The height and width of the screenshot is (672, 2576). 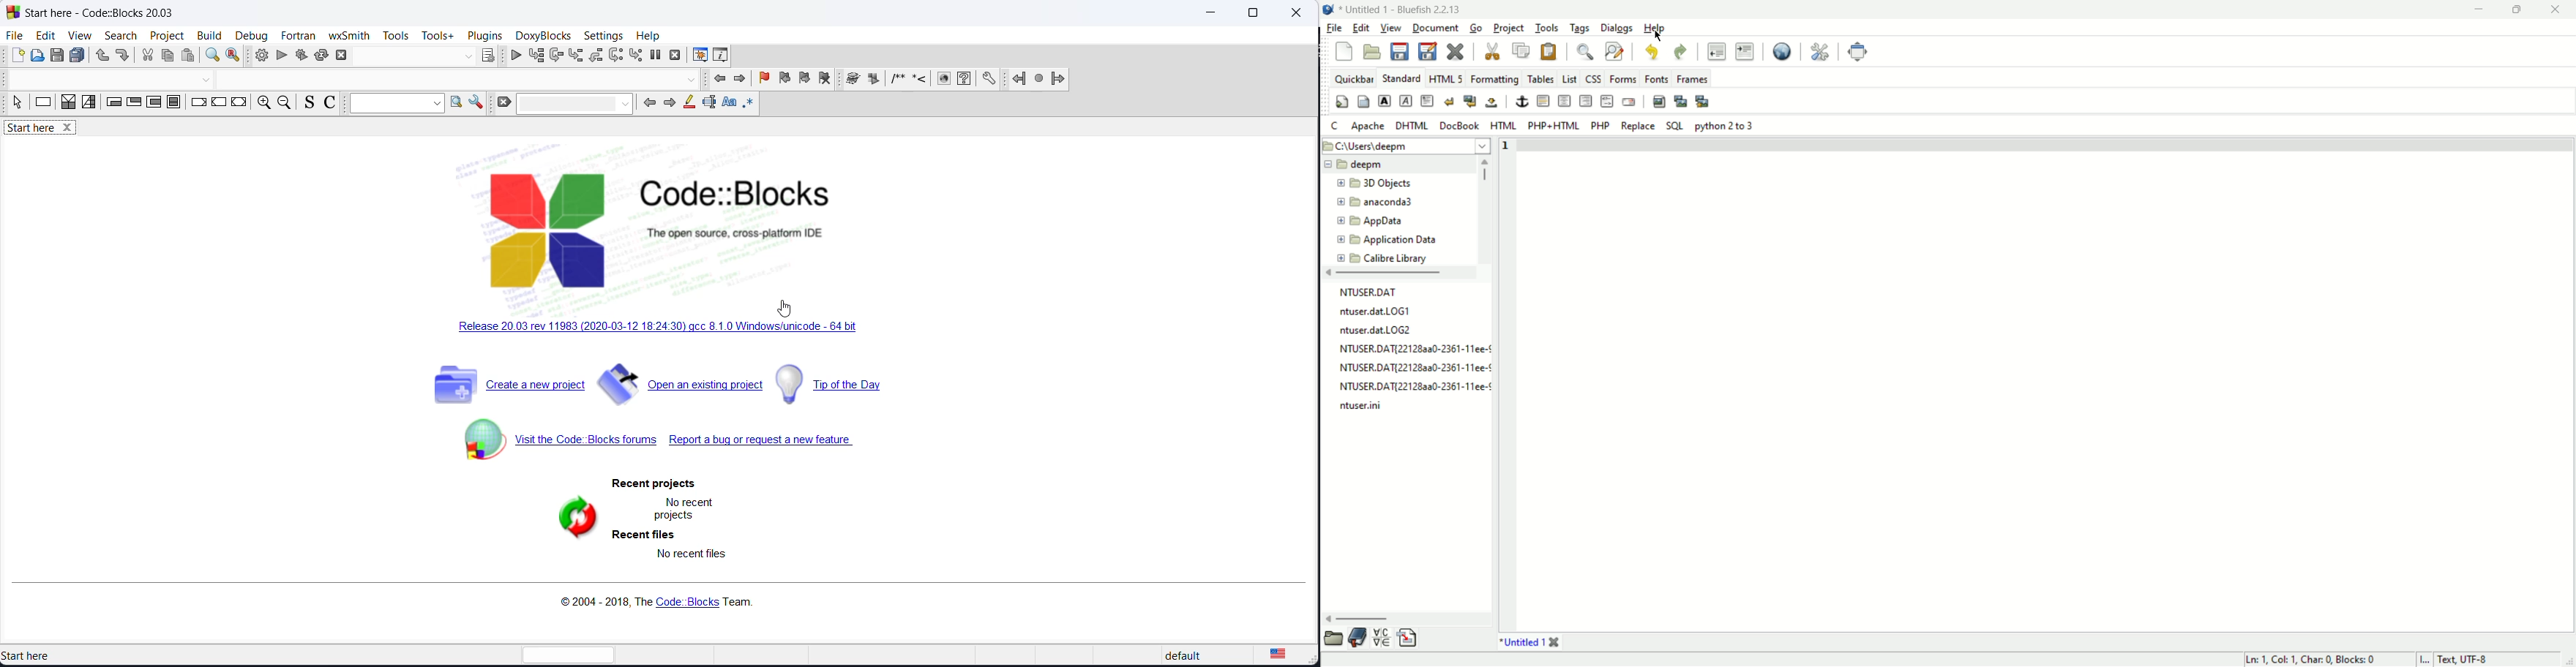 What do you see at coordinates (846, 386) in the screenshot?
I see `tip of the day` at bounding box center [846, 386].